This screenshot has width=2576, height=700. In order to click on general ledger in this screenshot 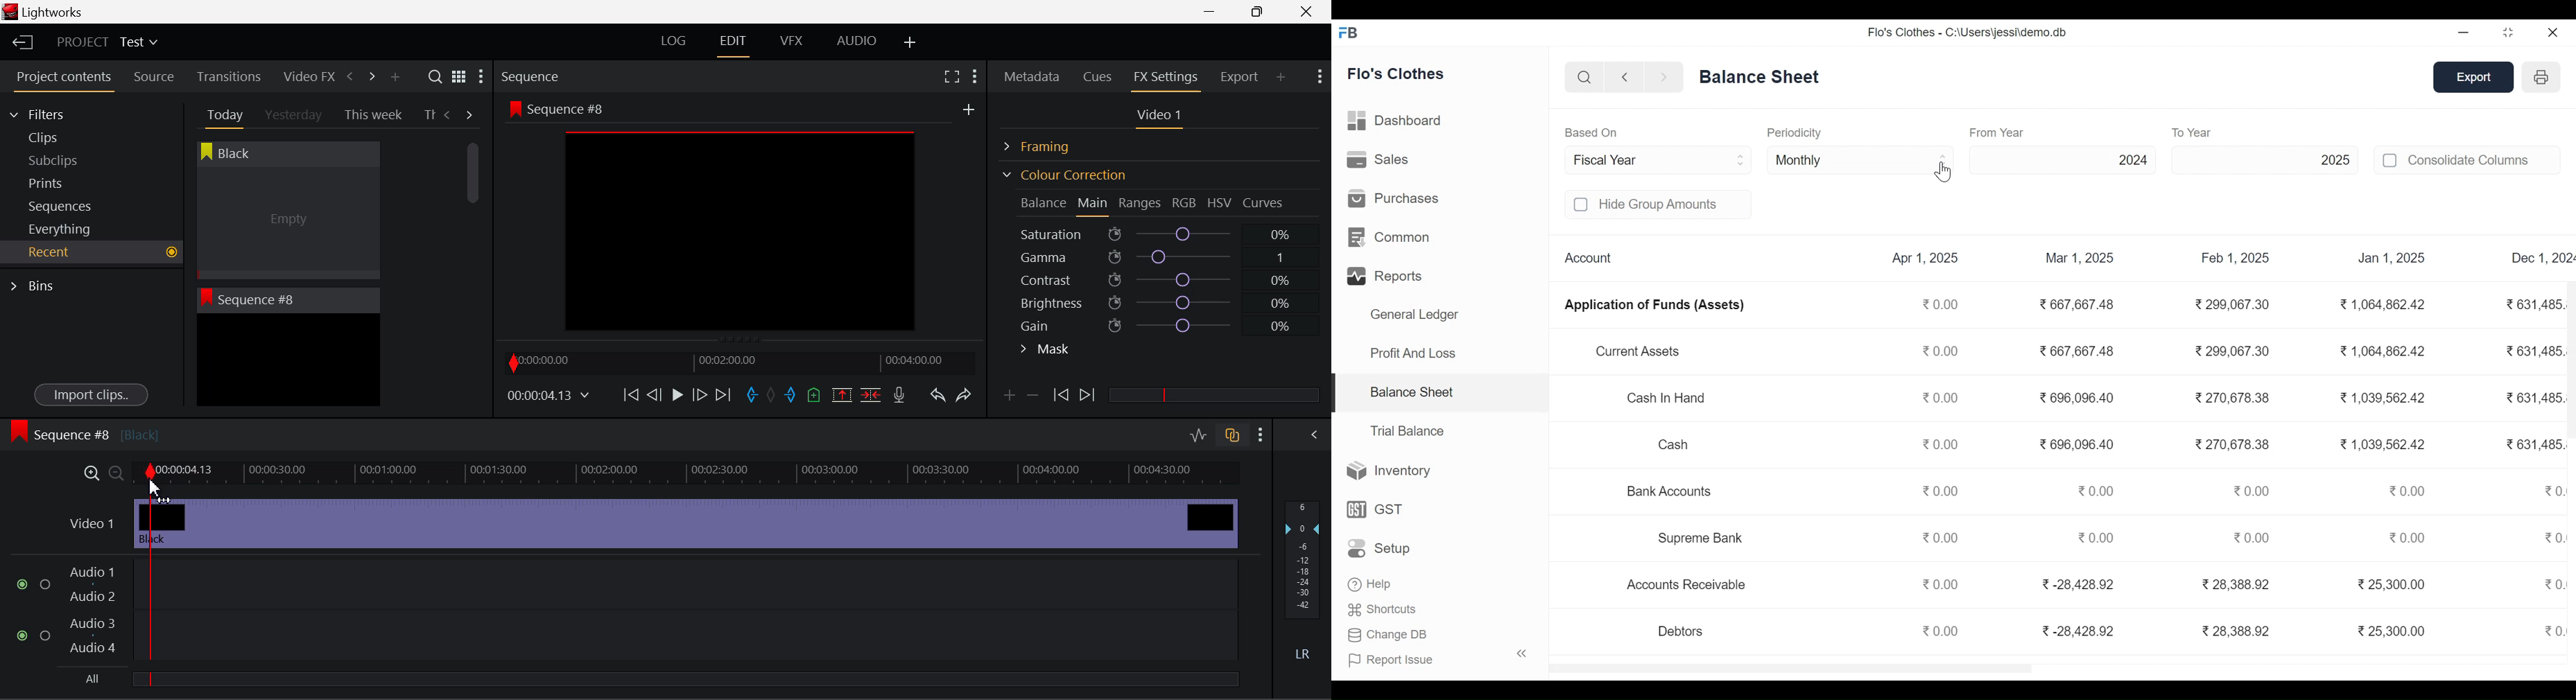, I will do `click(1763, 76)`.